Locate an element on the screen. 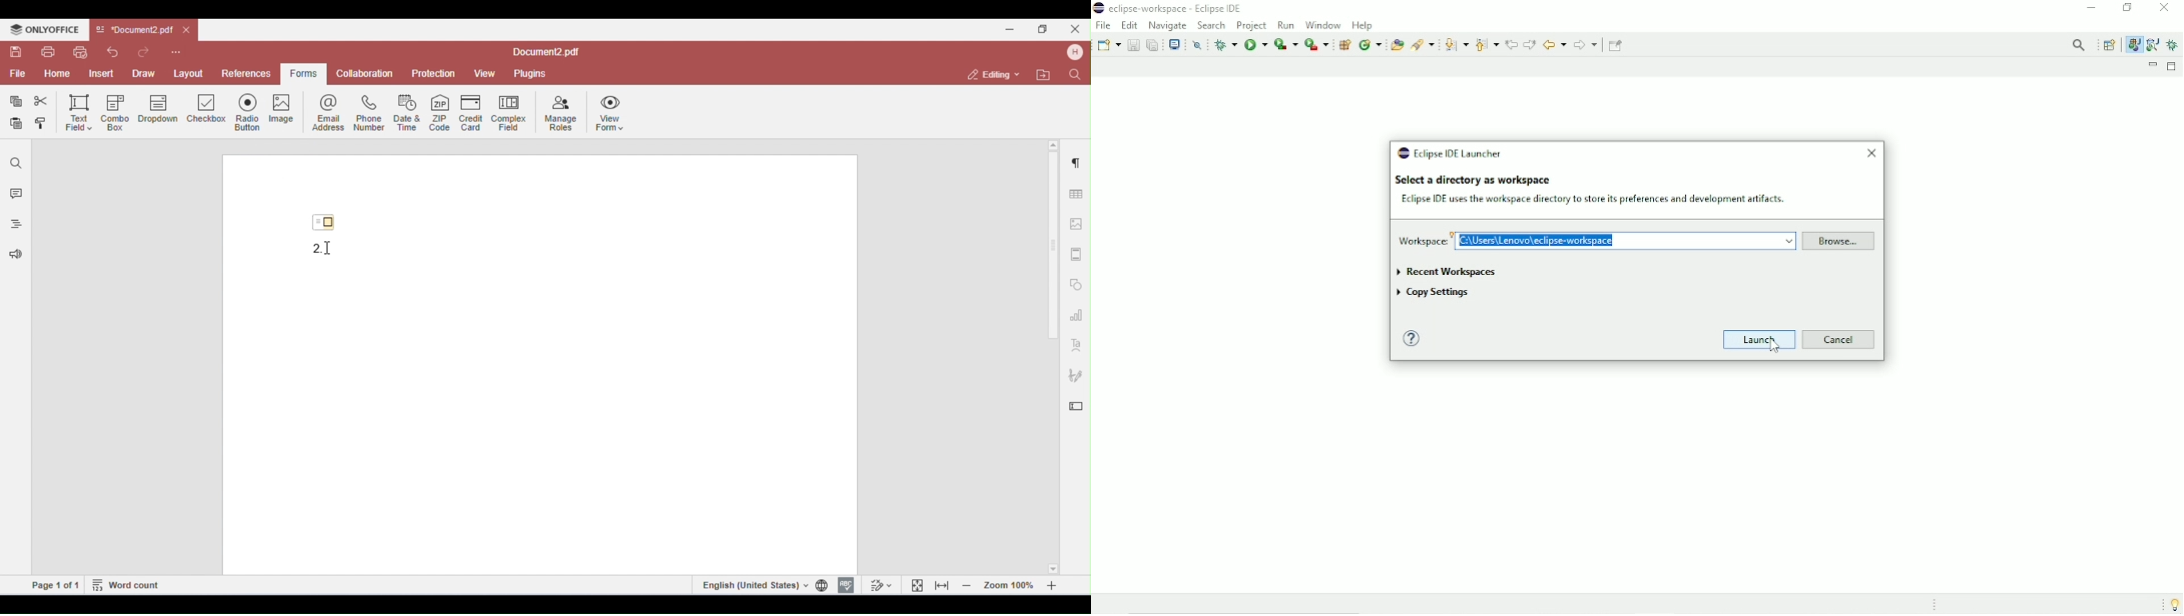 The width and height of the screenshot is (2184, 616). Debug is located at coordinates (1226, 44).